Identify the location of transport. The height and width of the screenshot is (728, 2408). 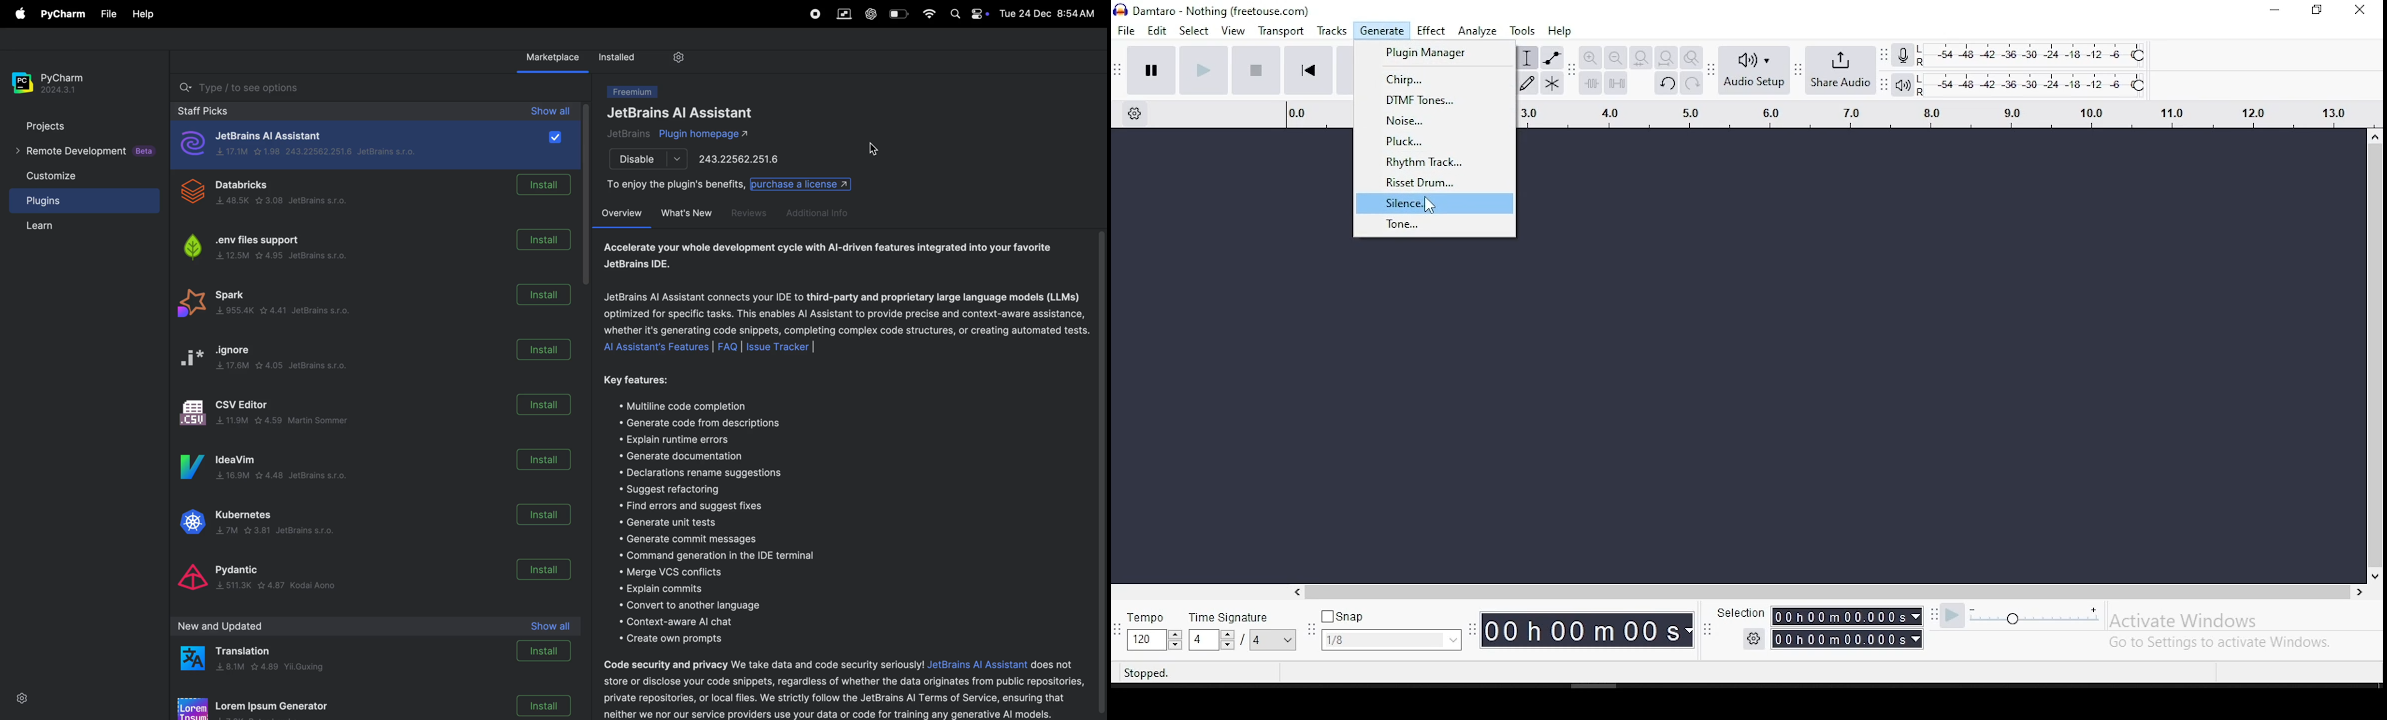
(1280, 31).